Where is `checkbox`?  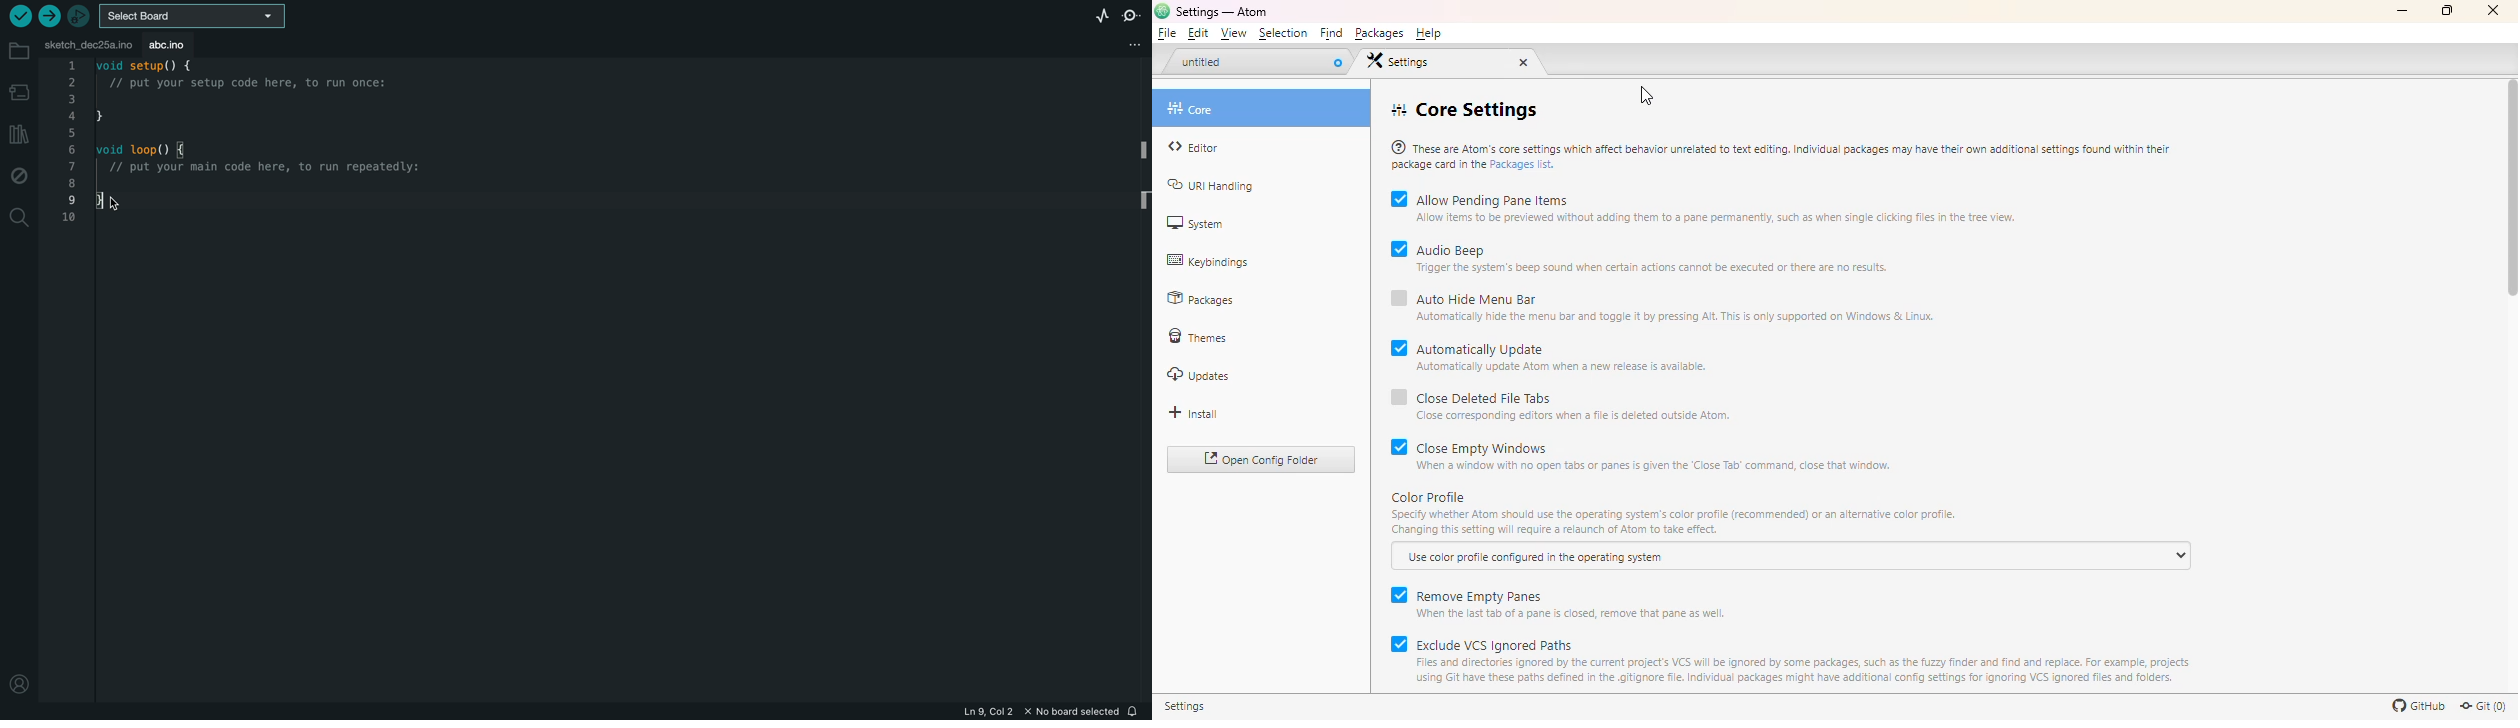
checkbox is located at coordinates (1399, 353).